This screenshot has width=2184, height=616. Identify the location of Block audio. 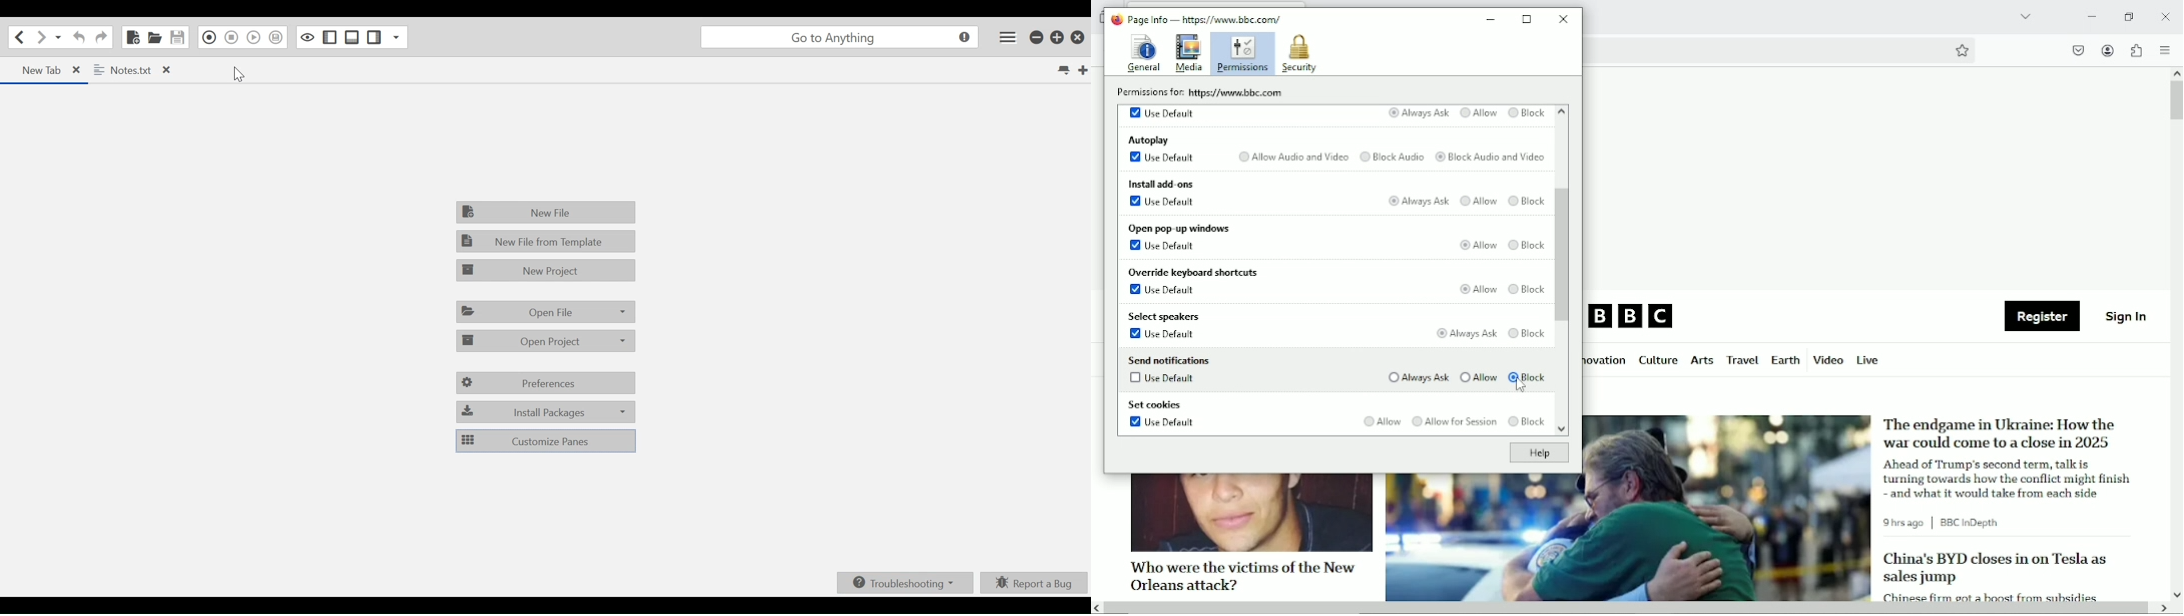
(1391, 157).